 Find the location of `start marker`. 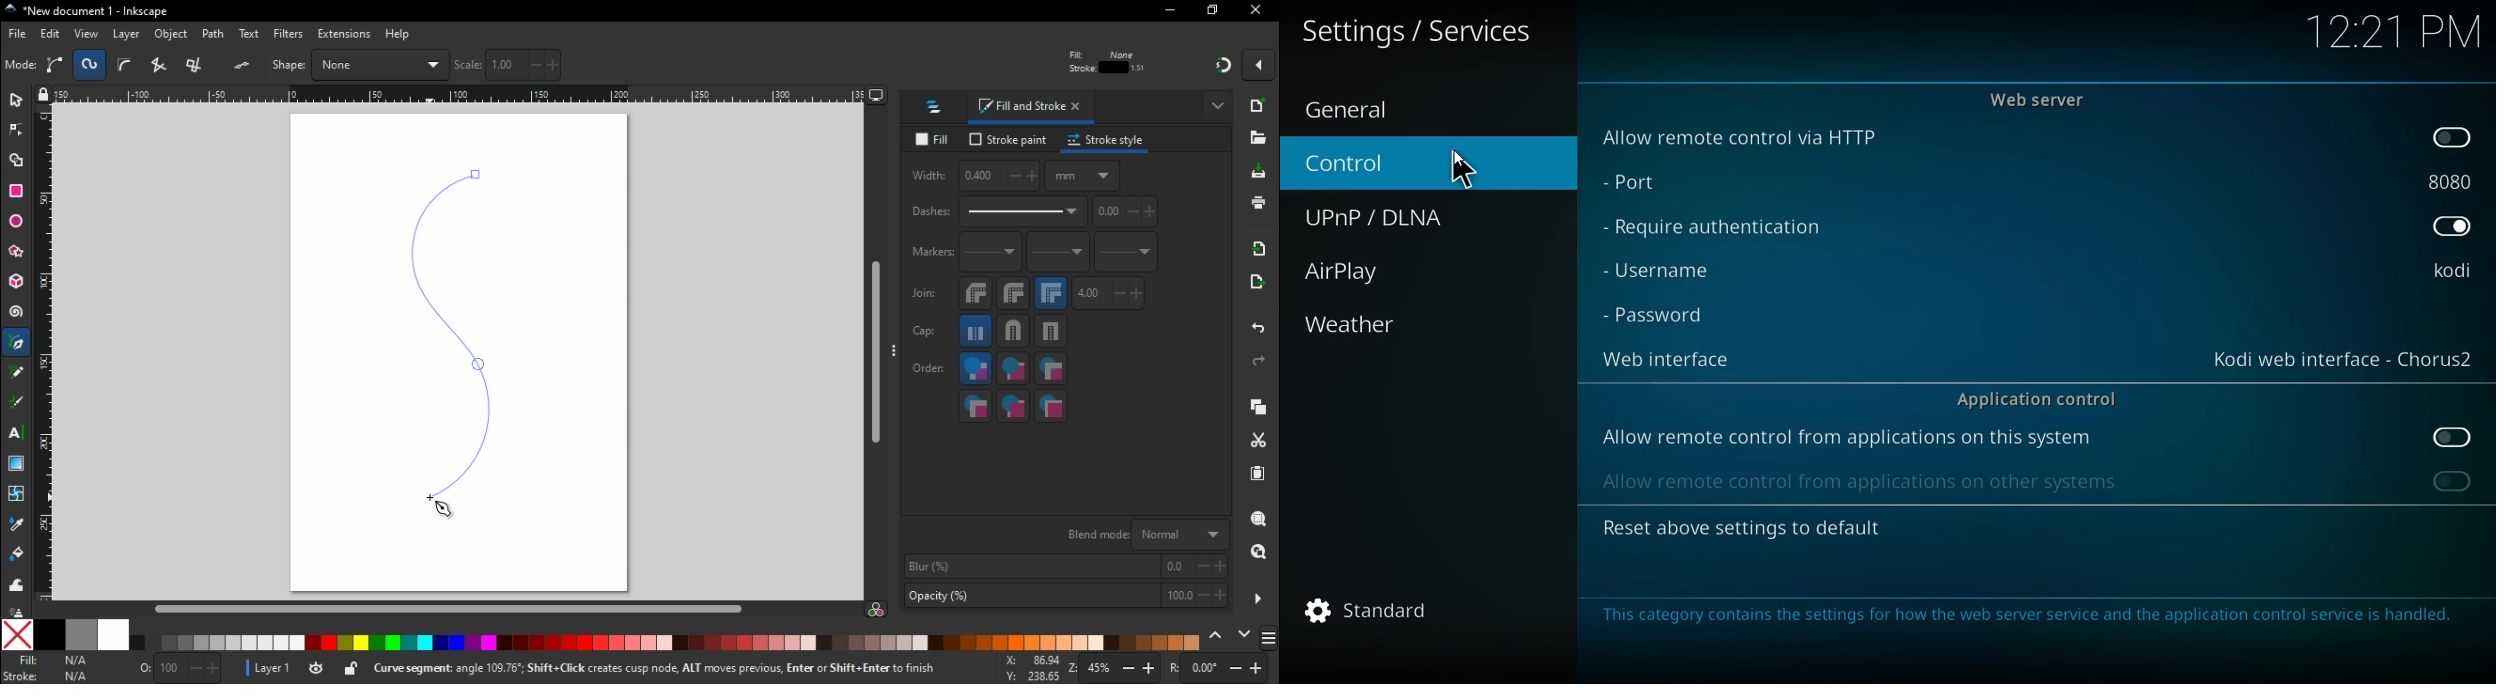

start marker is located at coordinates (992, 257).